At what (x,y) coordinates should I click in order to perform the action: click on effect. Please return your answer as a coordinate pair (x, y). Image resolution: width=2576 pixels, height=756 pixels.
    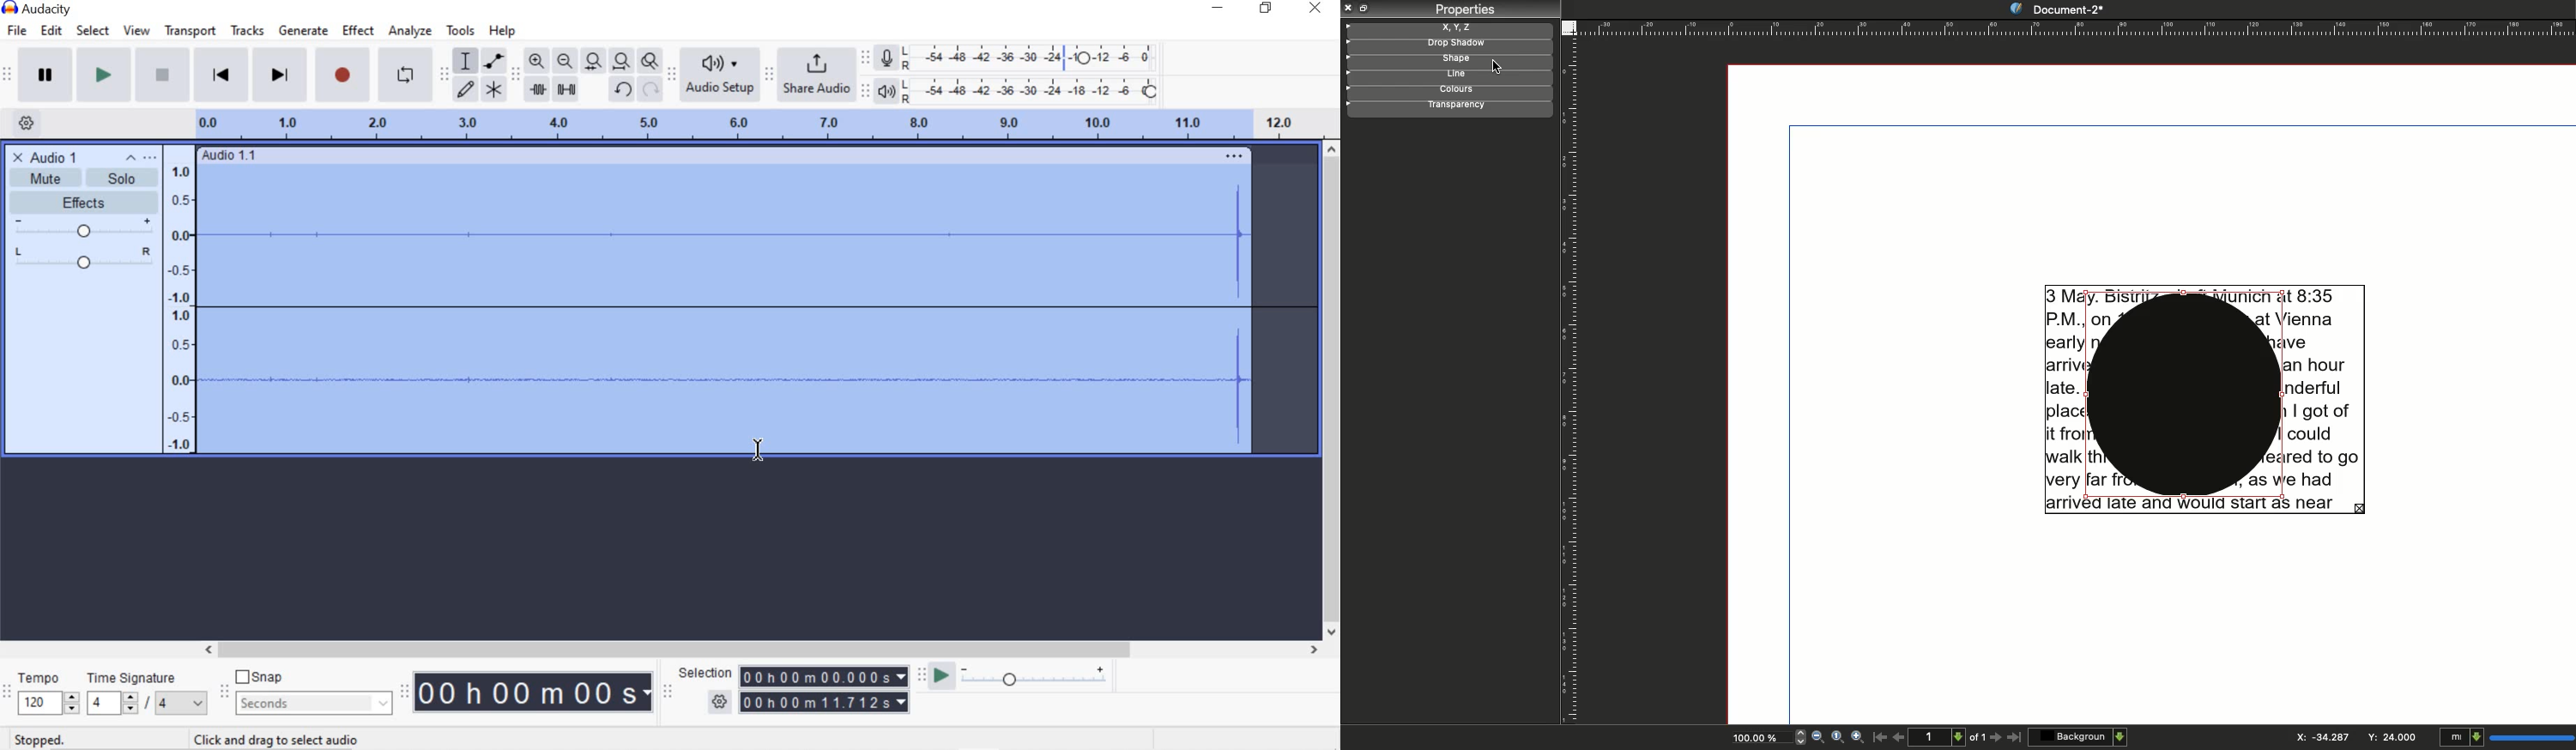
    Looking at the image, I should click on (359, 32).